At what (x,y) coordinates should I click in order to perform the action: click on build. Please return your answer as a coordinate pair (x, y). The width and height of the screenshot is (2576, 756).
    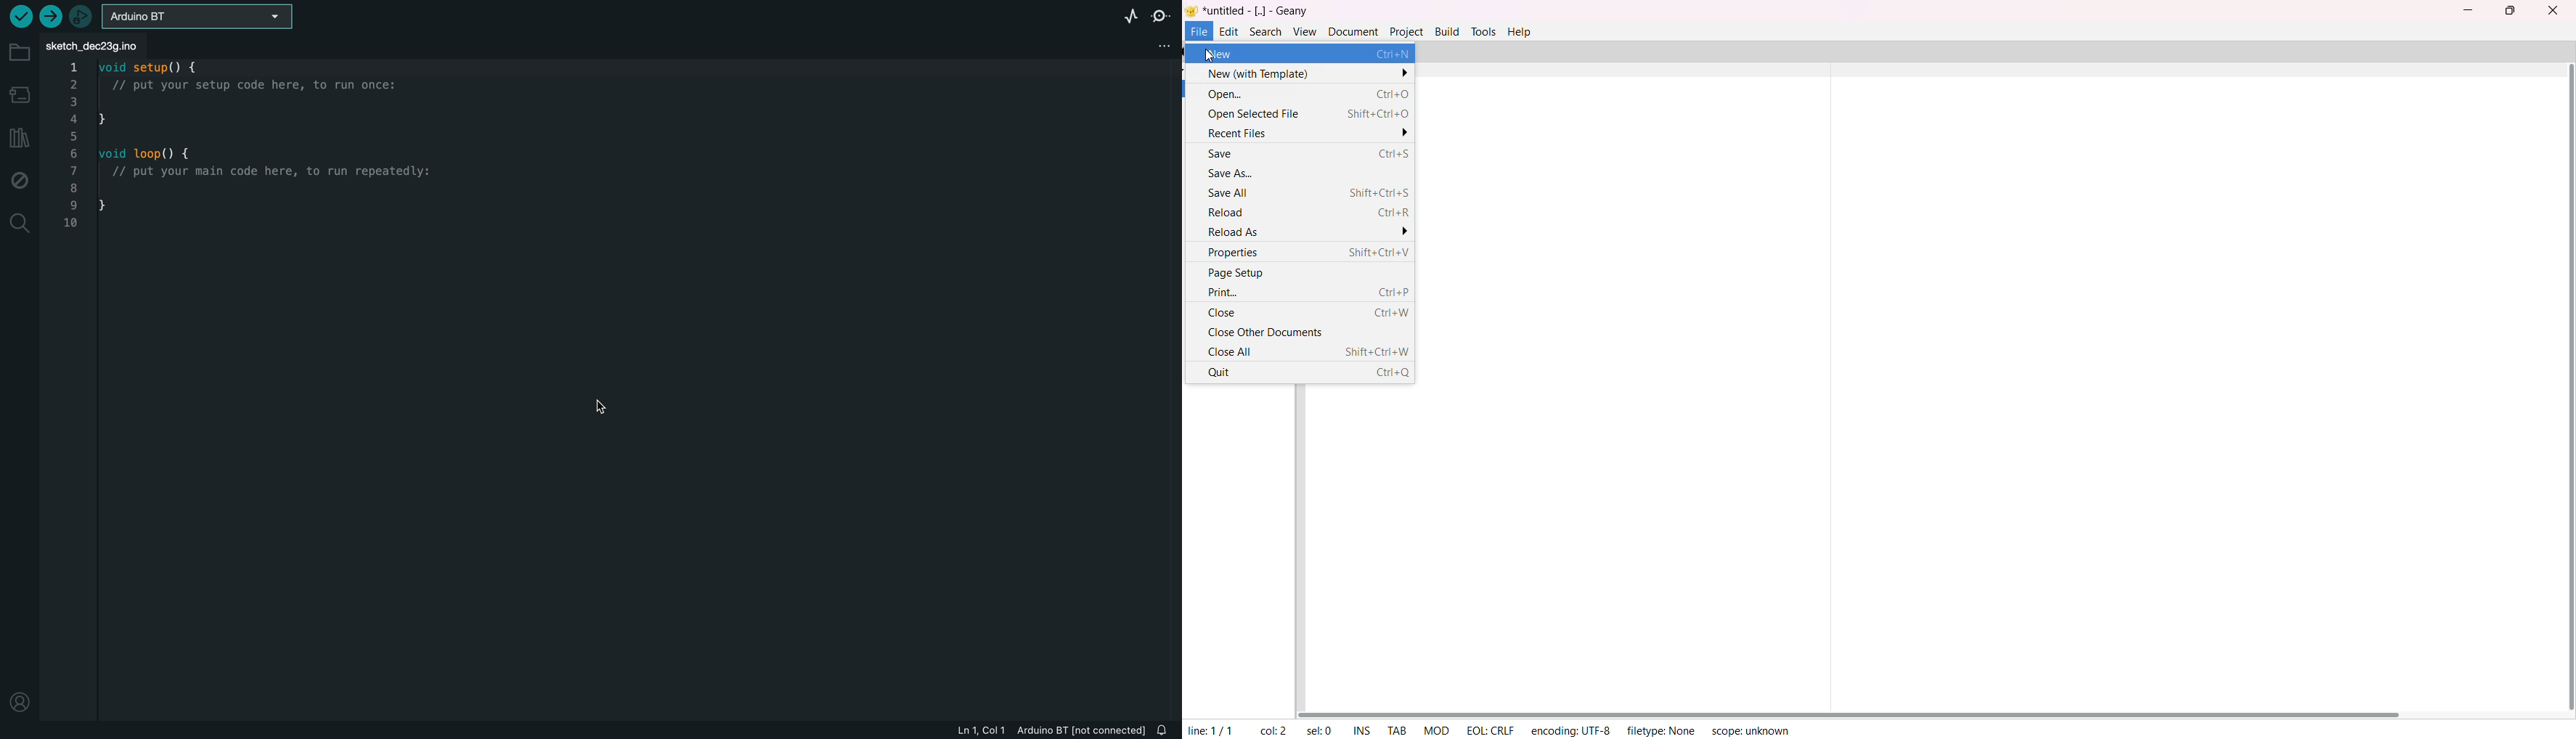
    Looking at the image, I should click on (1447, 30).